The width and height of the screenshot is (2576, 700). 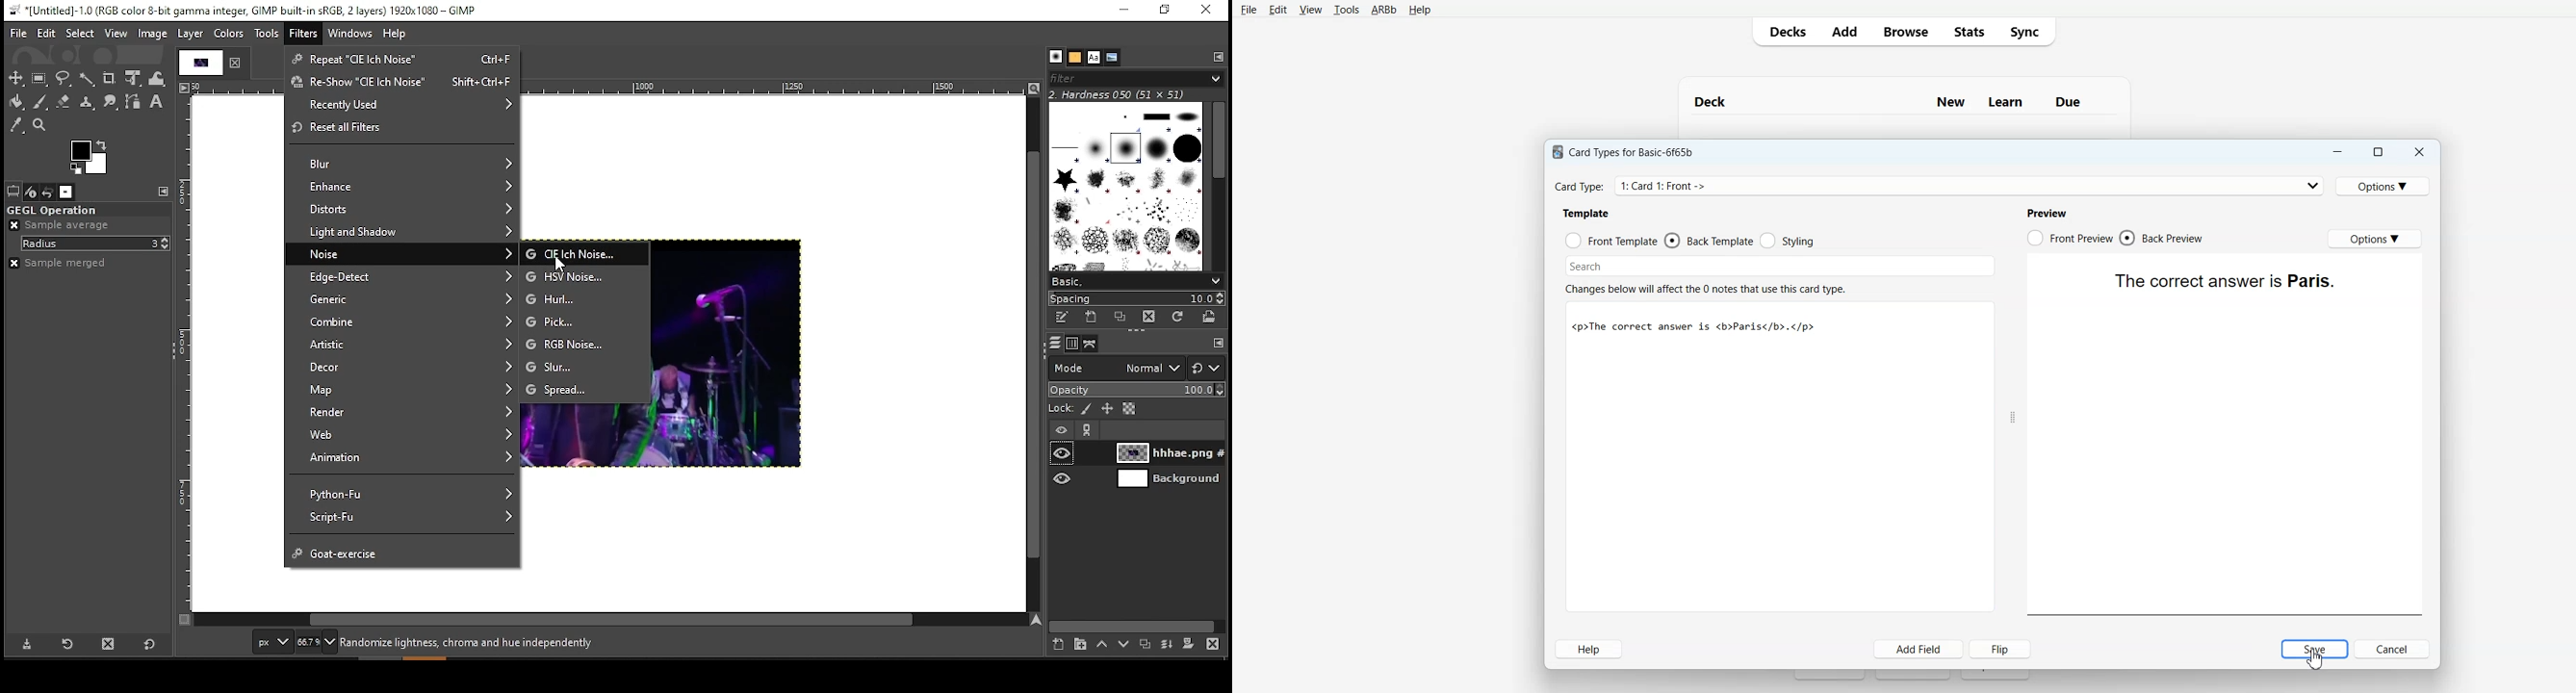 I want to click on sample average, so click(x=62, y=225).